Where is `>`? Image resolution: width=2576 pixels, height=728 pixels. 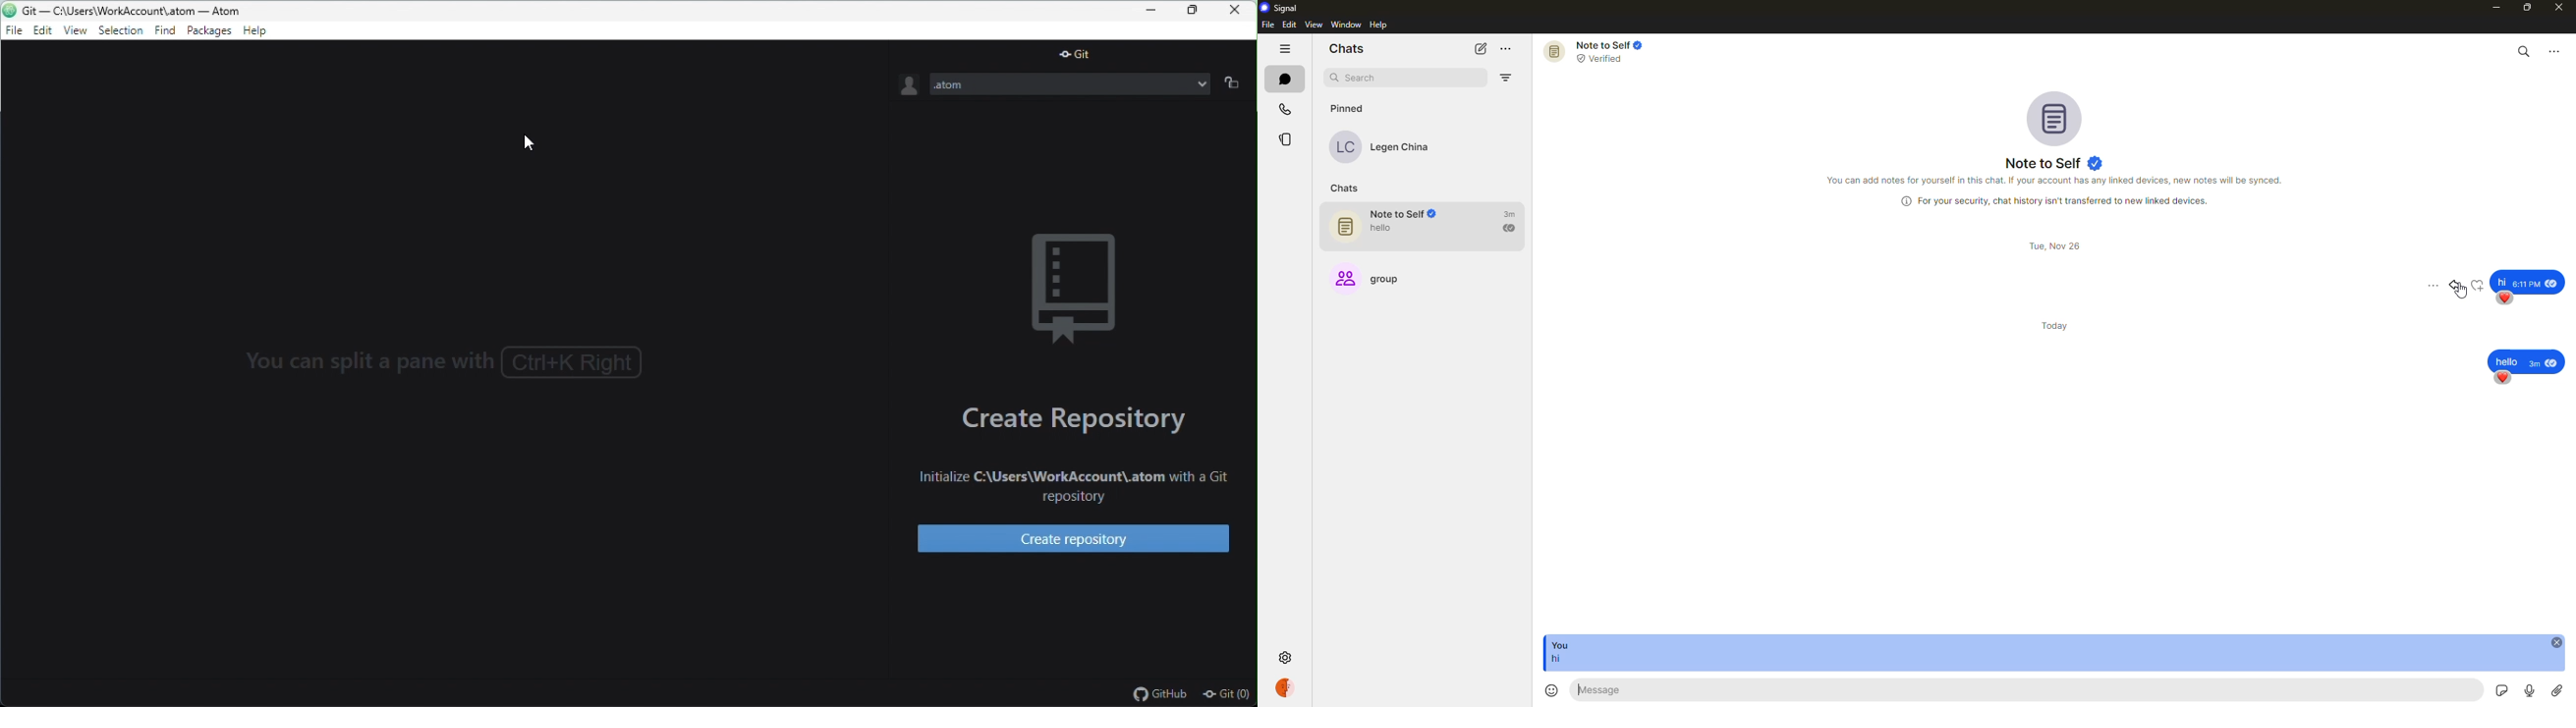
> is located at coordinates (883, 362).